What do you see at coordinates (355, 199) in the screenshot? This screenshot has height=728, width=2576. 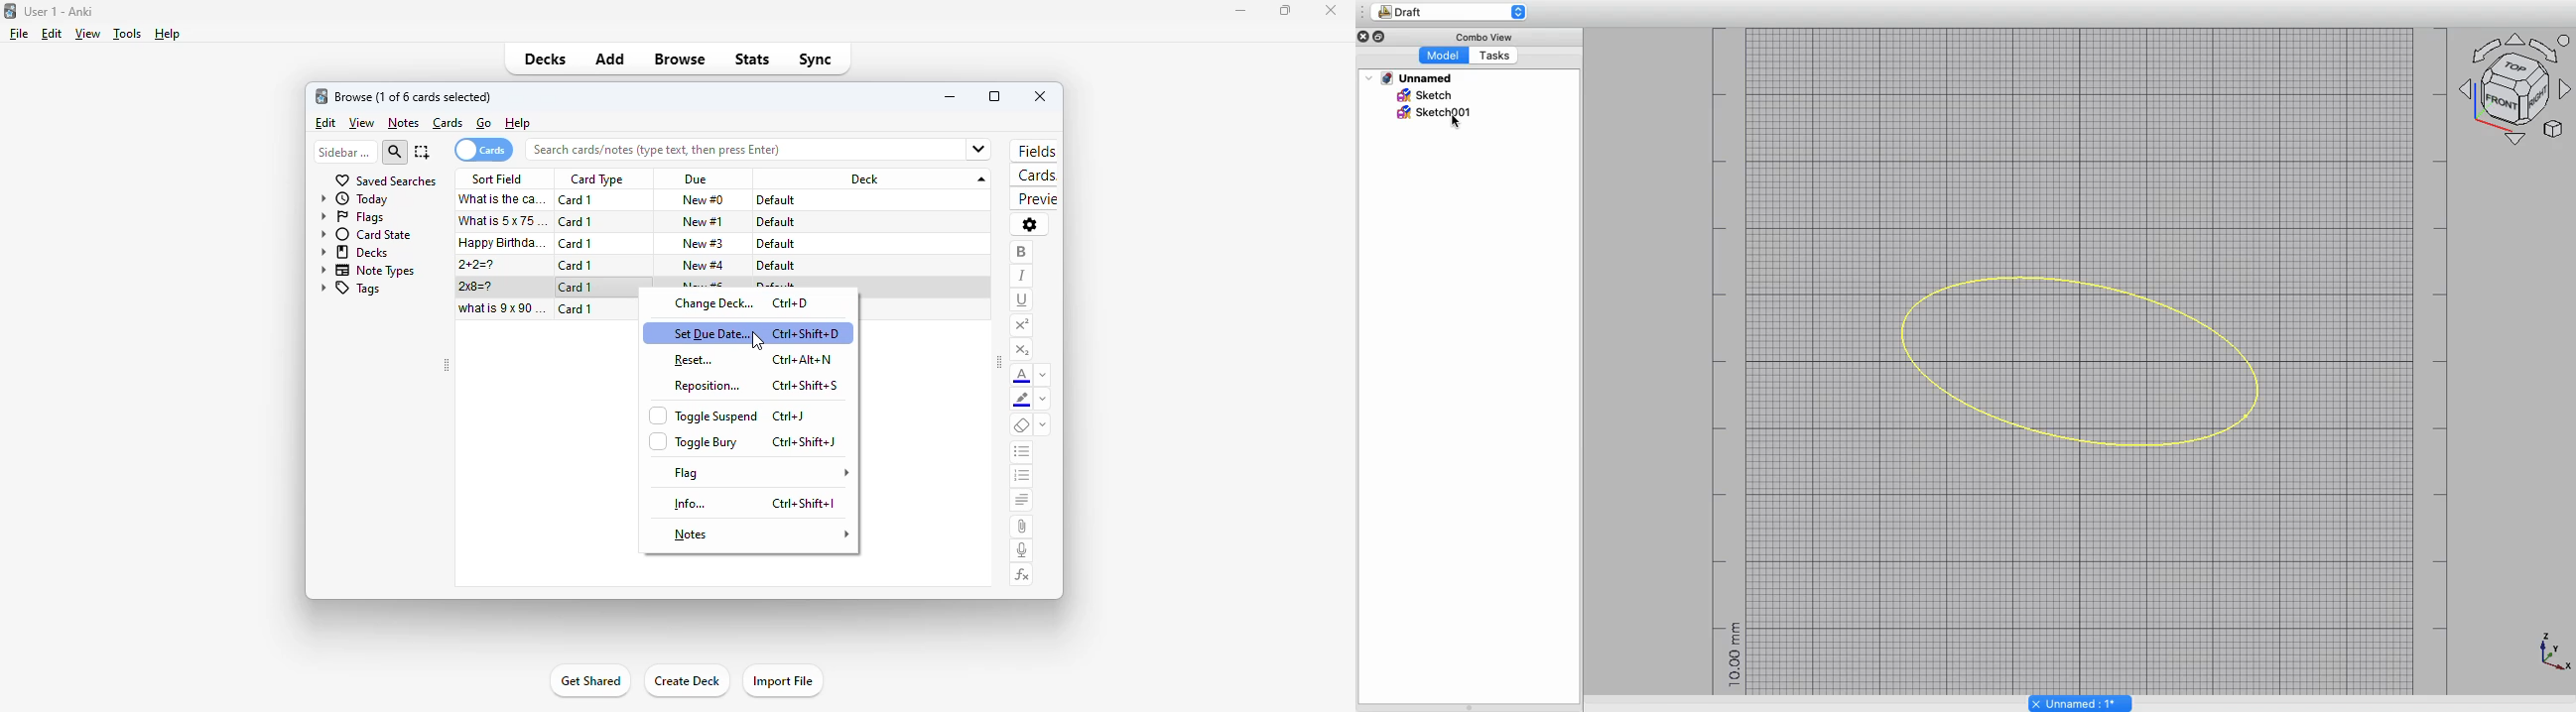 I see `today` at bounding box center [355, 199].